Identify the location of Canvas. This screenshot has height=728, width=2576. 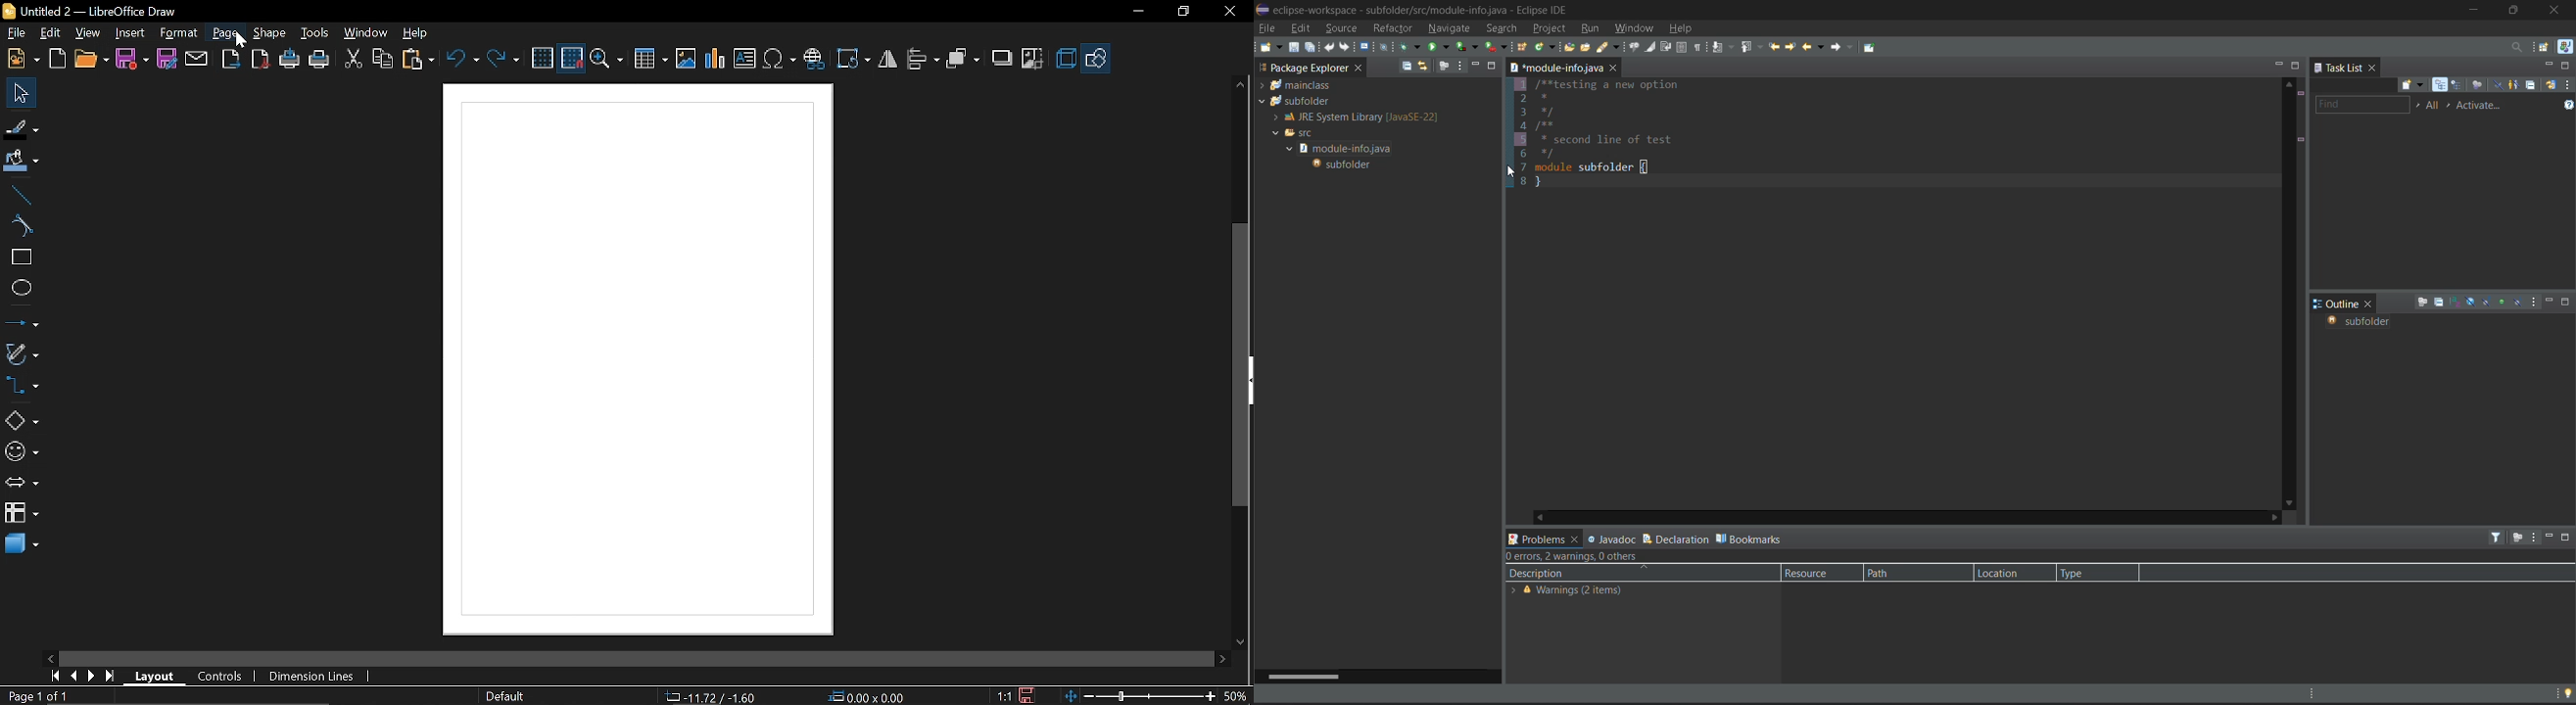
(638, 360).